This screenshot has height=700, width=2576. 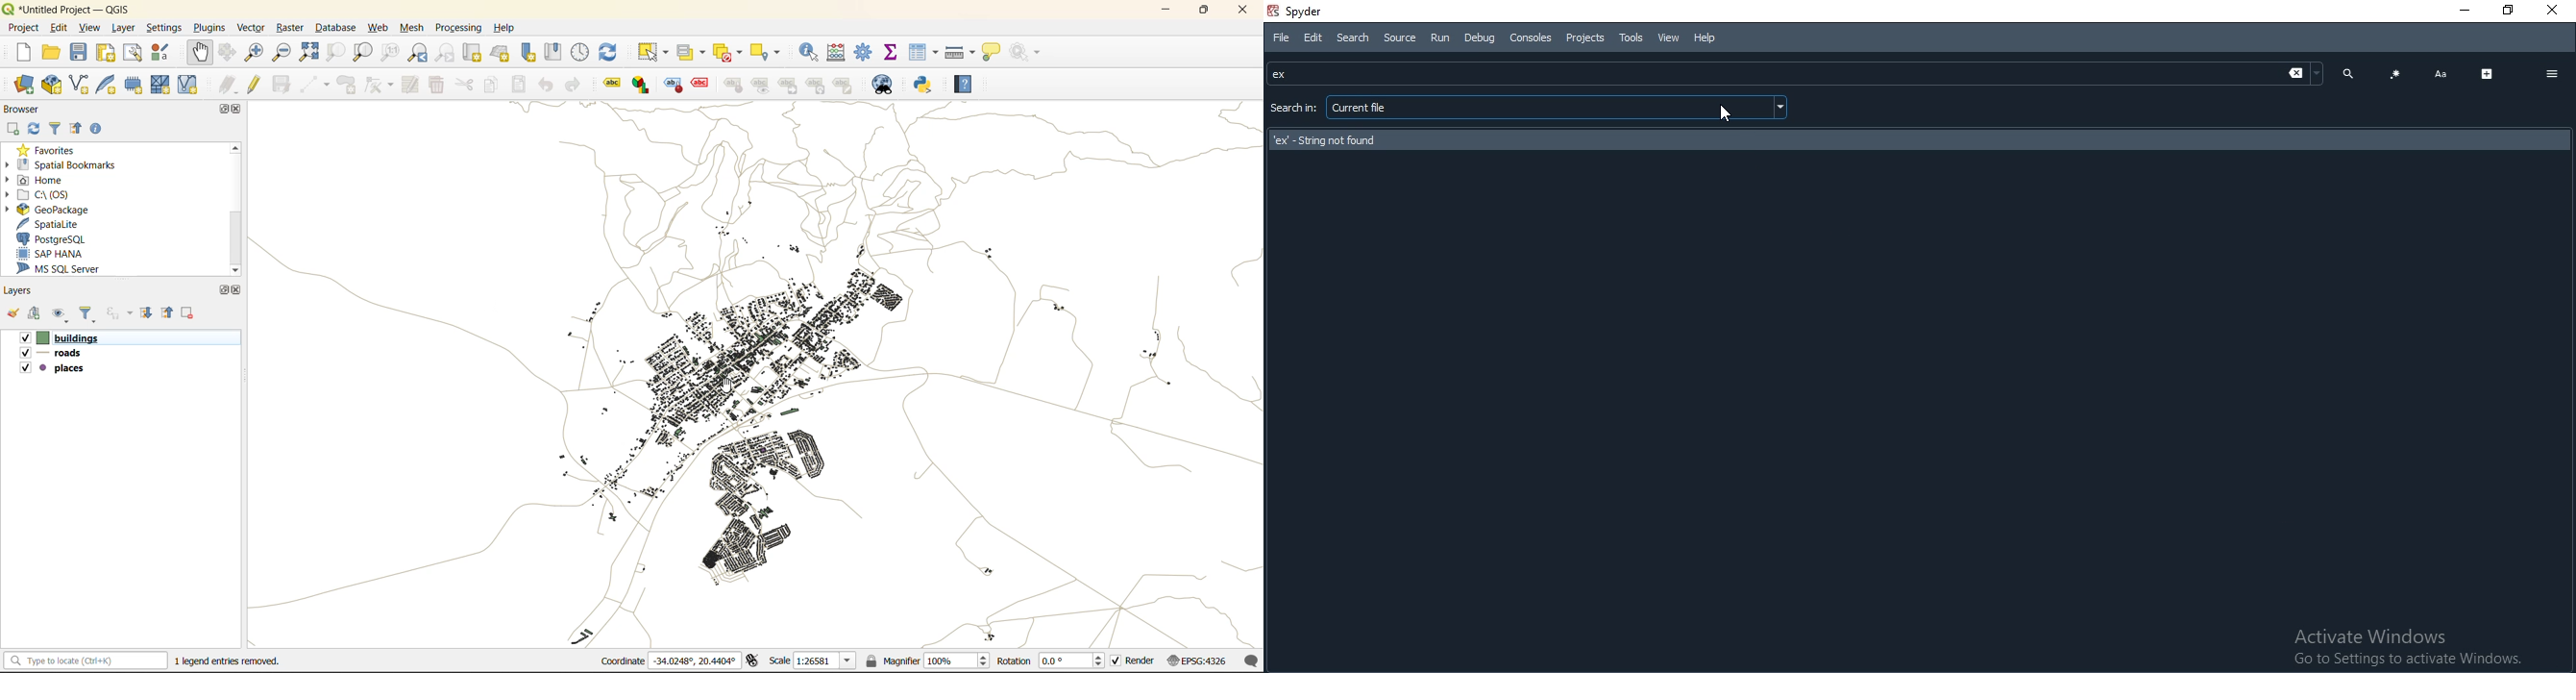 What do you see at coordinates (1300, 12) in the screenshot?
I see `spyder` at bounding box center [1300, 12].